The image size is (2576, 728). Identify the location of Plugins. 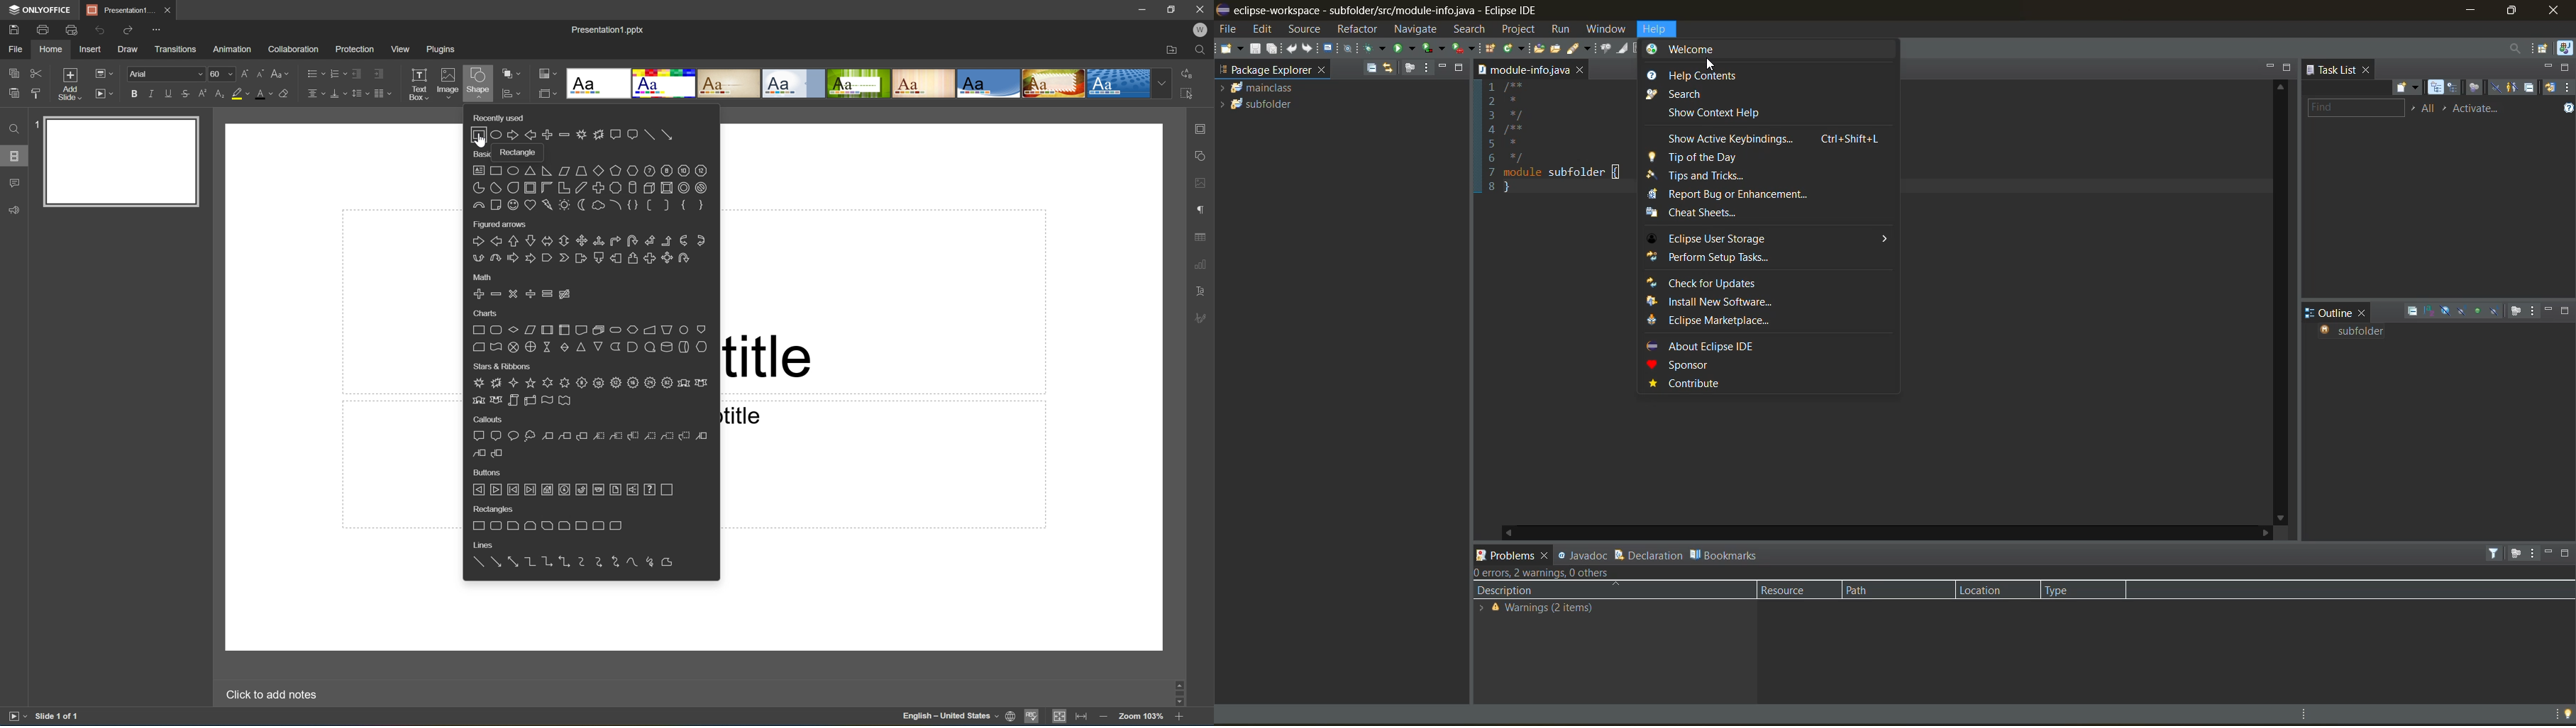
(440, 49).